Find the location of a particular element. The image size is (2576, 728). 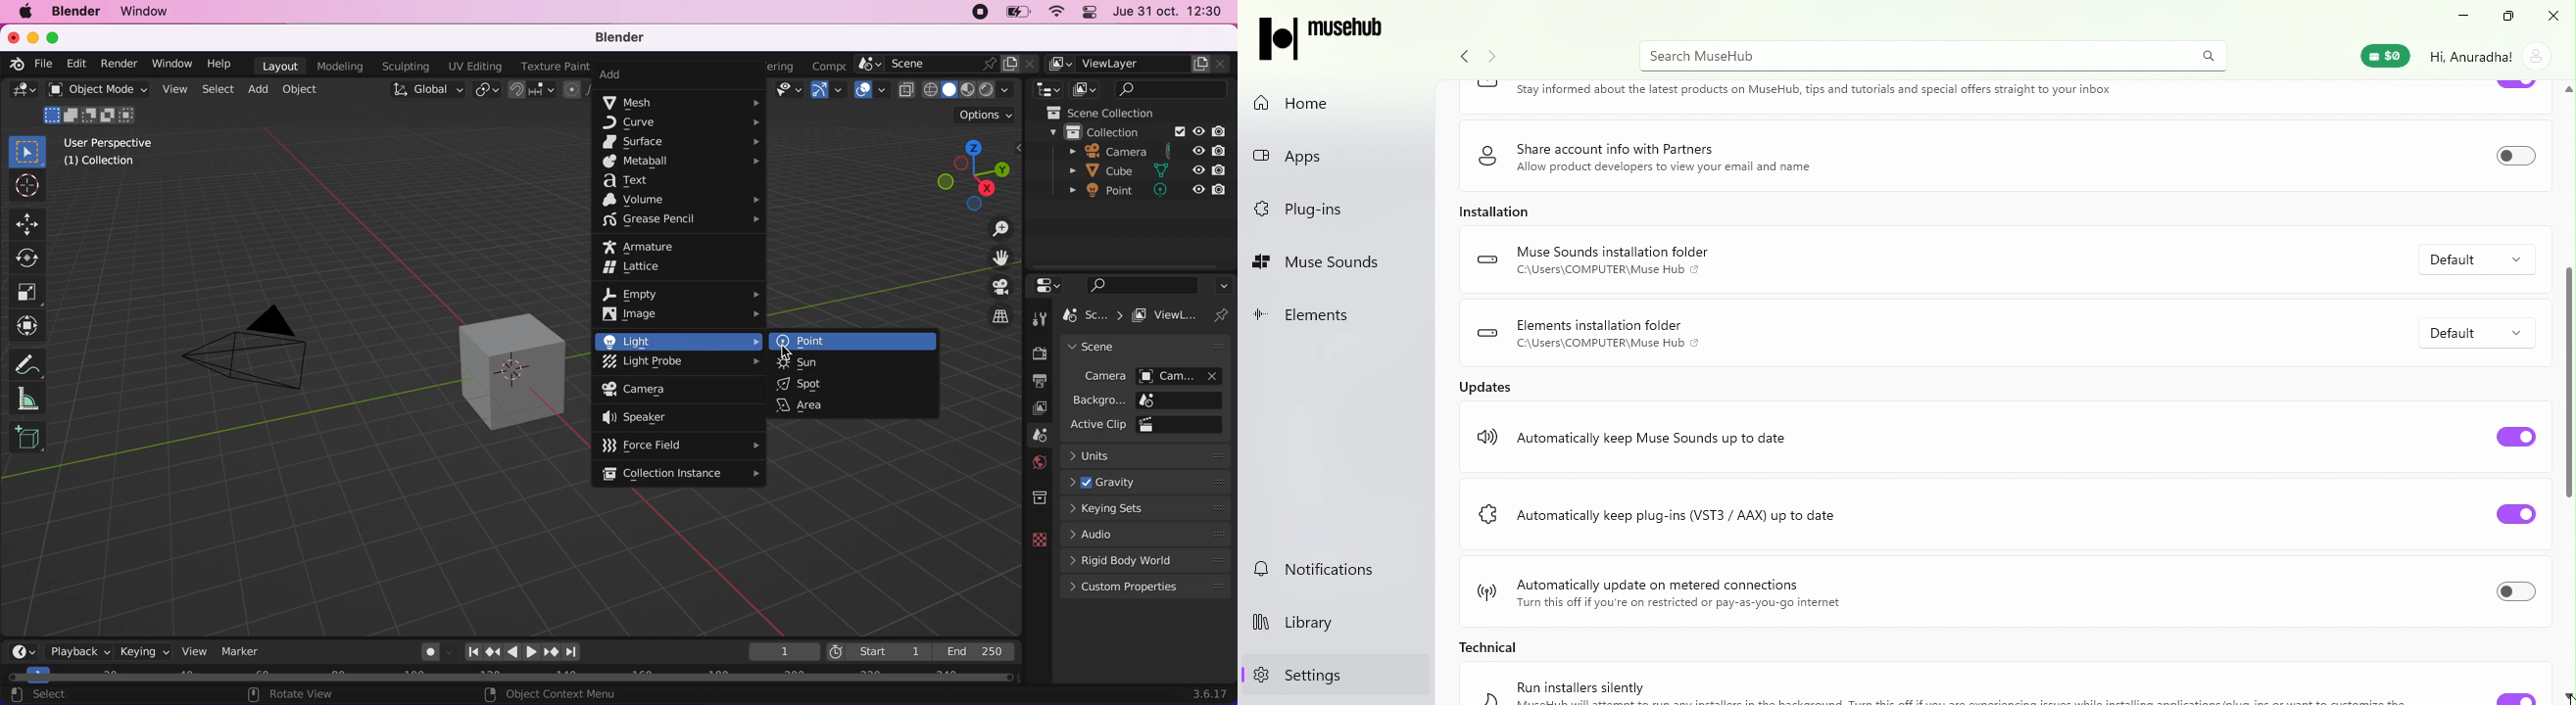

transform is located at coordinates (30, 327).